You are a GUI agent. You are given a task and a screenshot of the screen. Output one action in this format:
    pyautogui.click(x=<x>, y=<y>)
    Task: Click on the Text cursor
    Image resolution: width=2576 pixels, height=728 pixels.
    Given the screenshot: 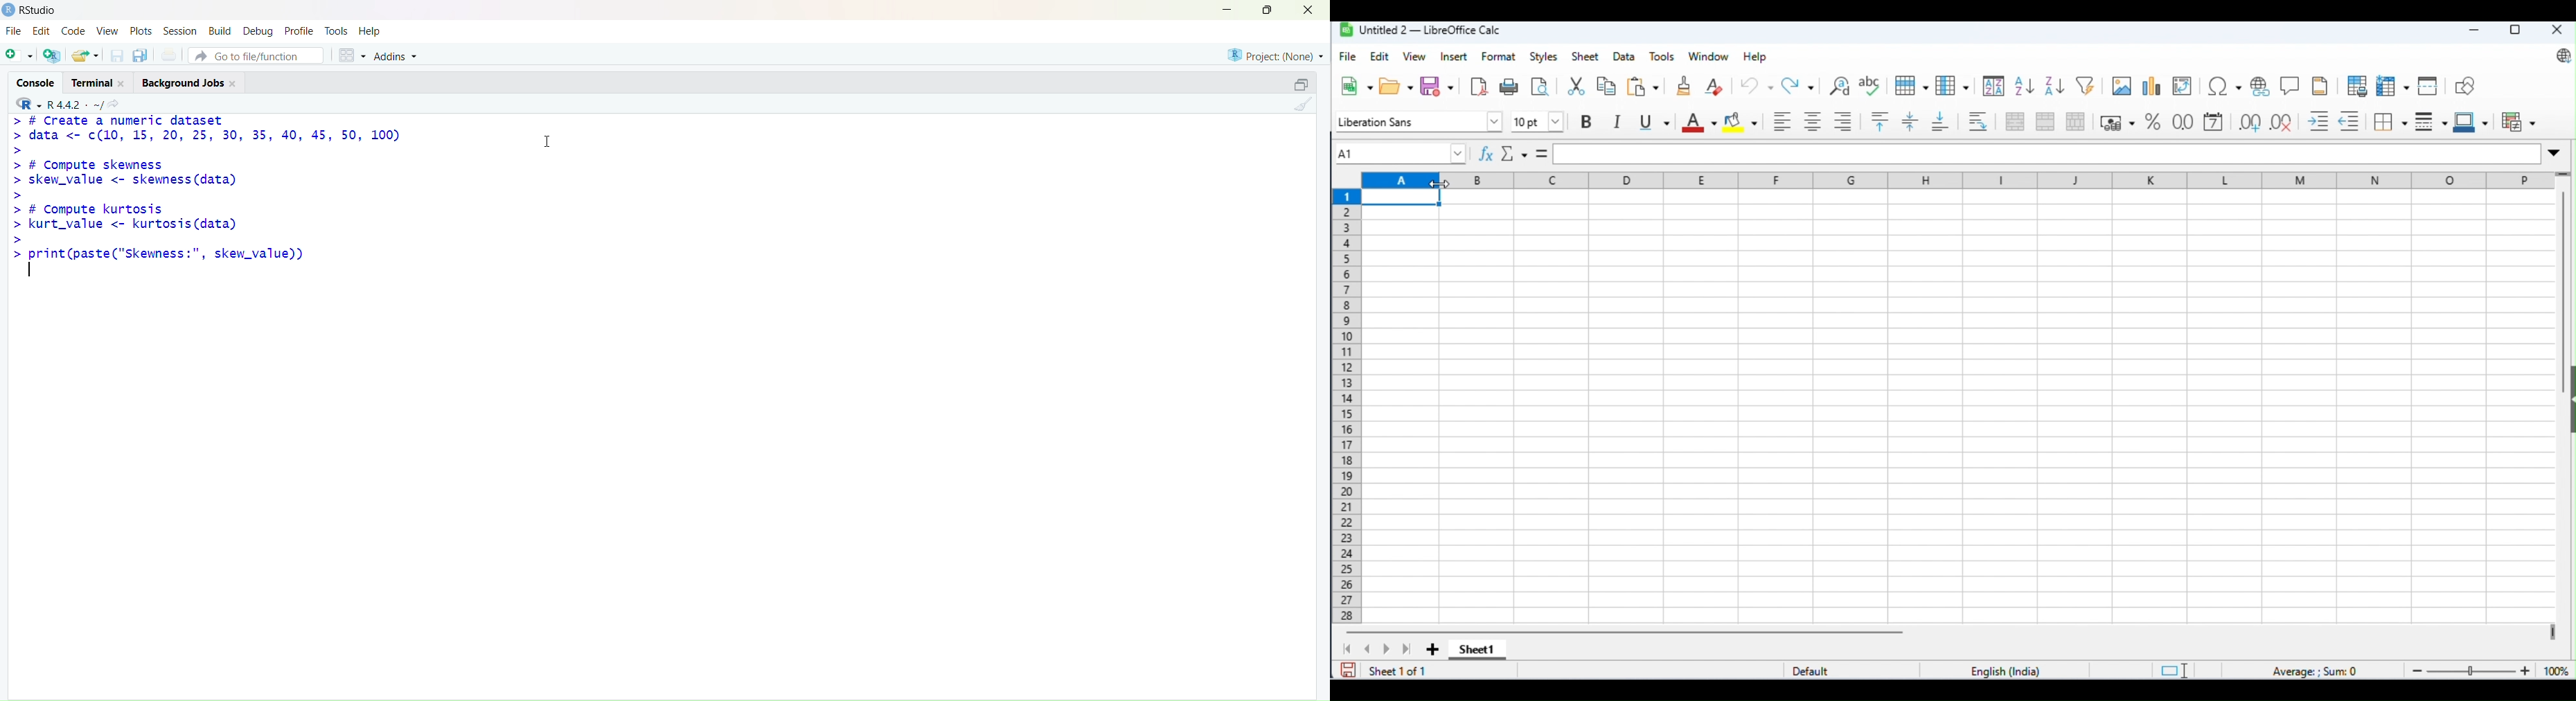 What is the action you would take?
    pyautogui.click(x=551, y=140)
    